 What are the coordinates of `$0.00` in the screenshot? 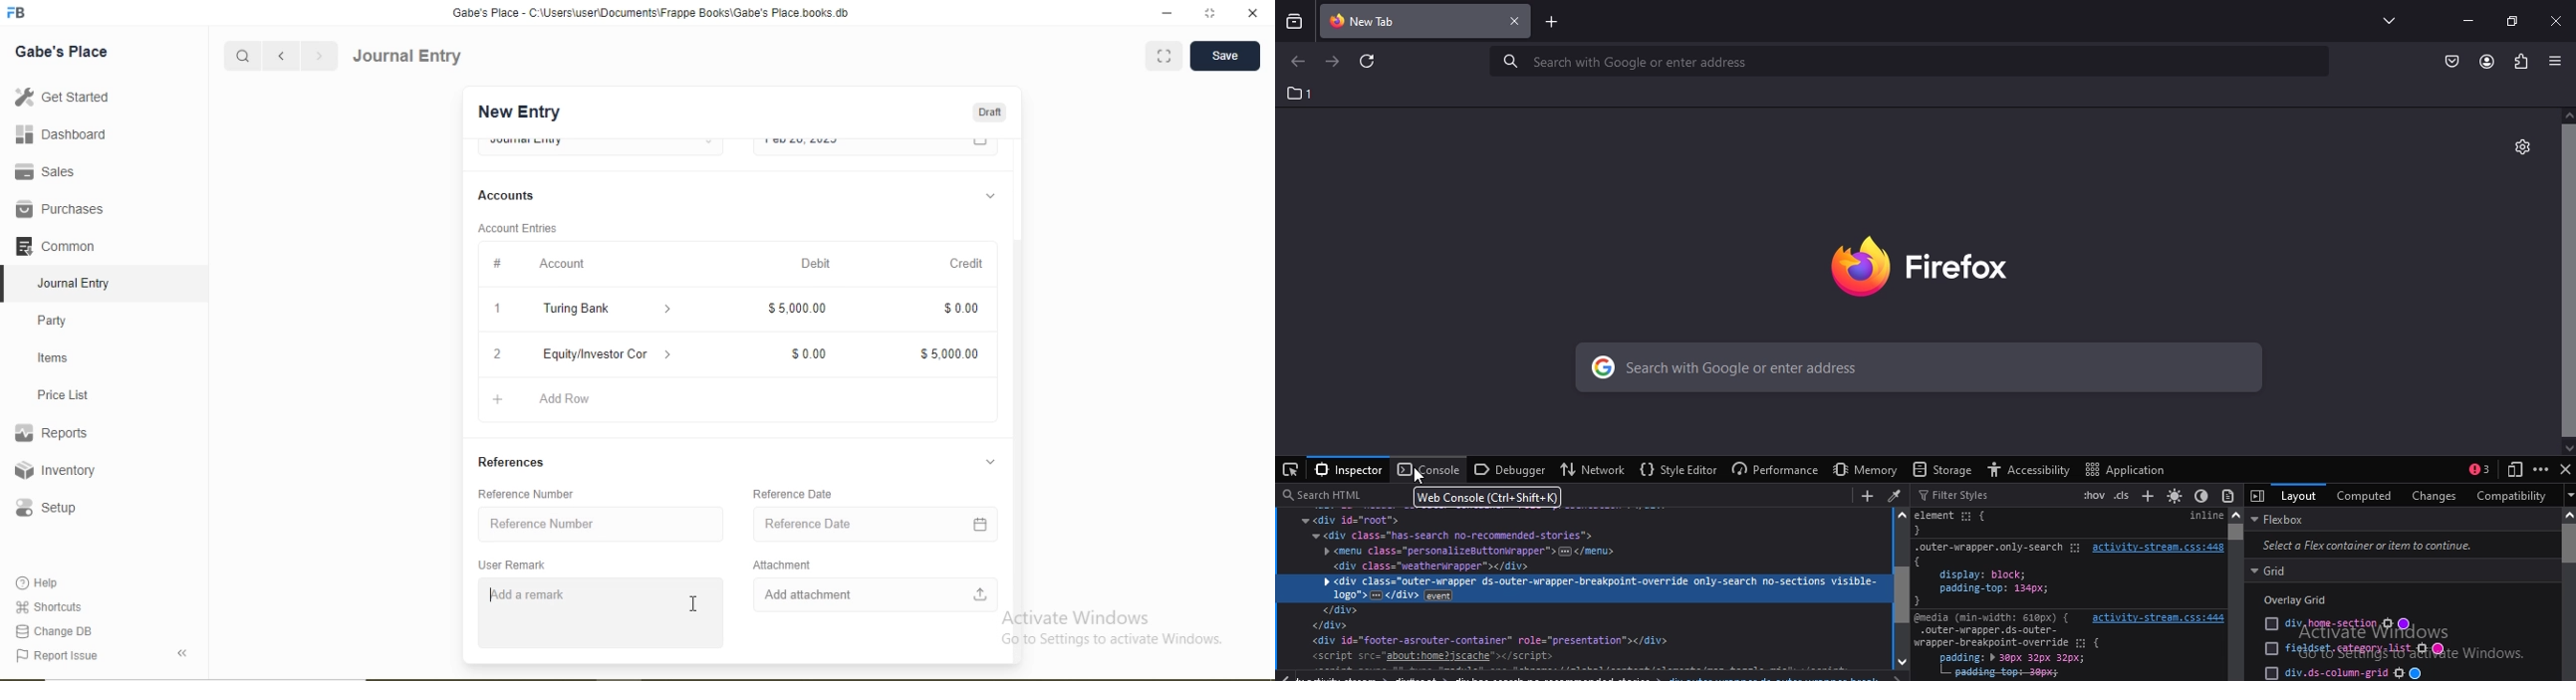 It's located at (960, 307).